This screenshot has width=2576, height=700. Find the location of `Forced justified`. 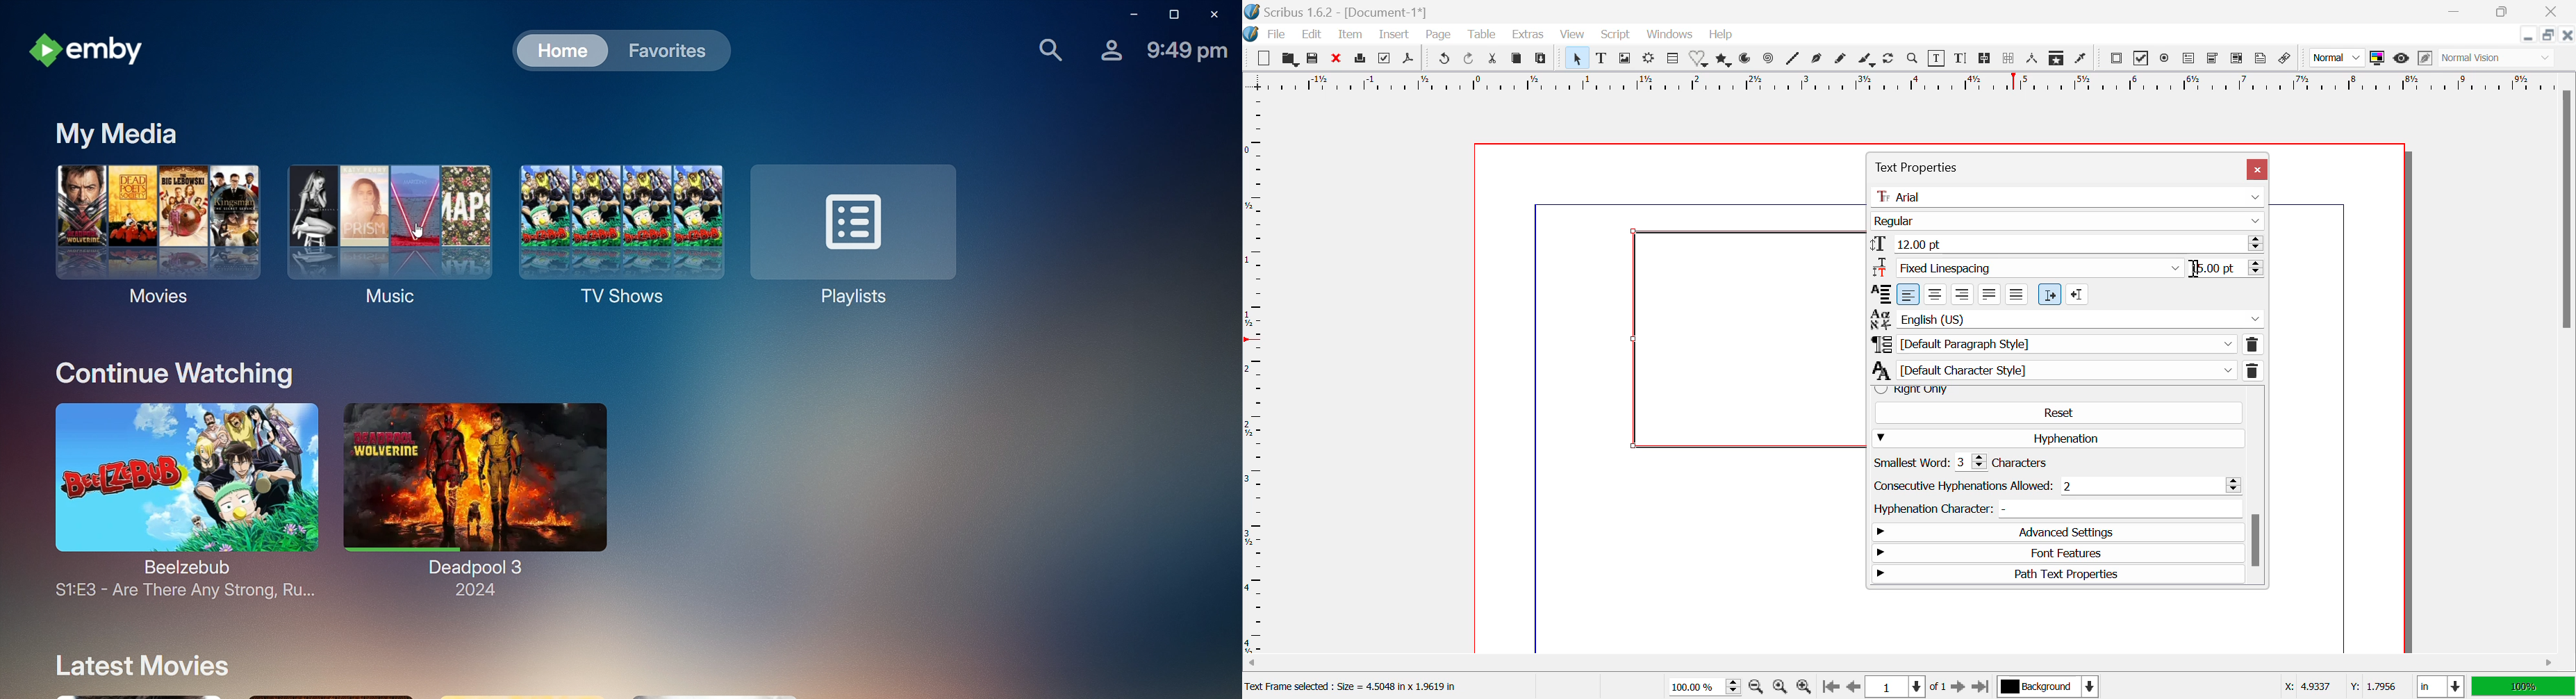

Forced justified is located at coordinates (2017, 295).